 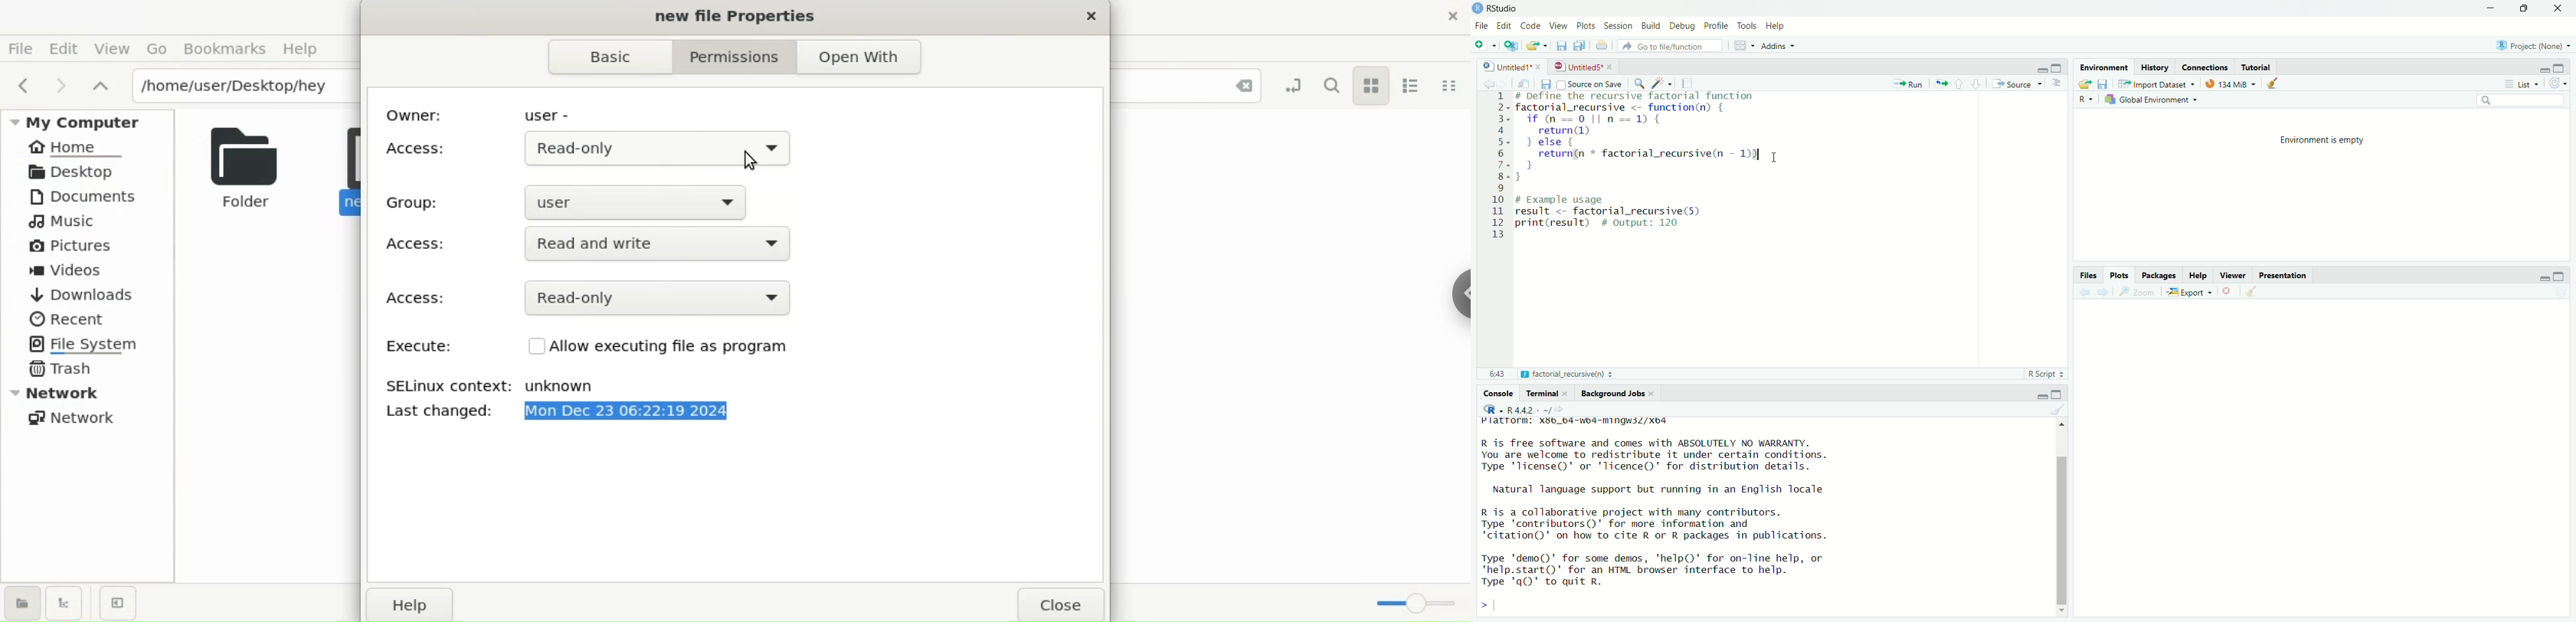 I want to click on 12345678910111213, so click(x=1497, y=162).